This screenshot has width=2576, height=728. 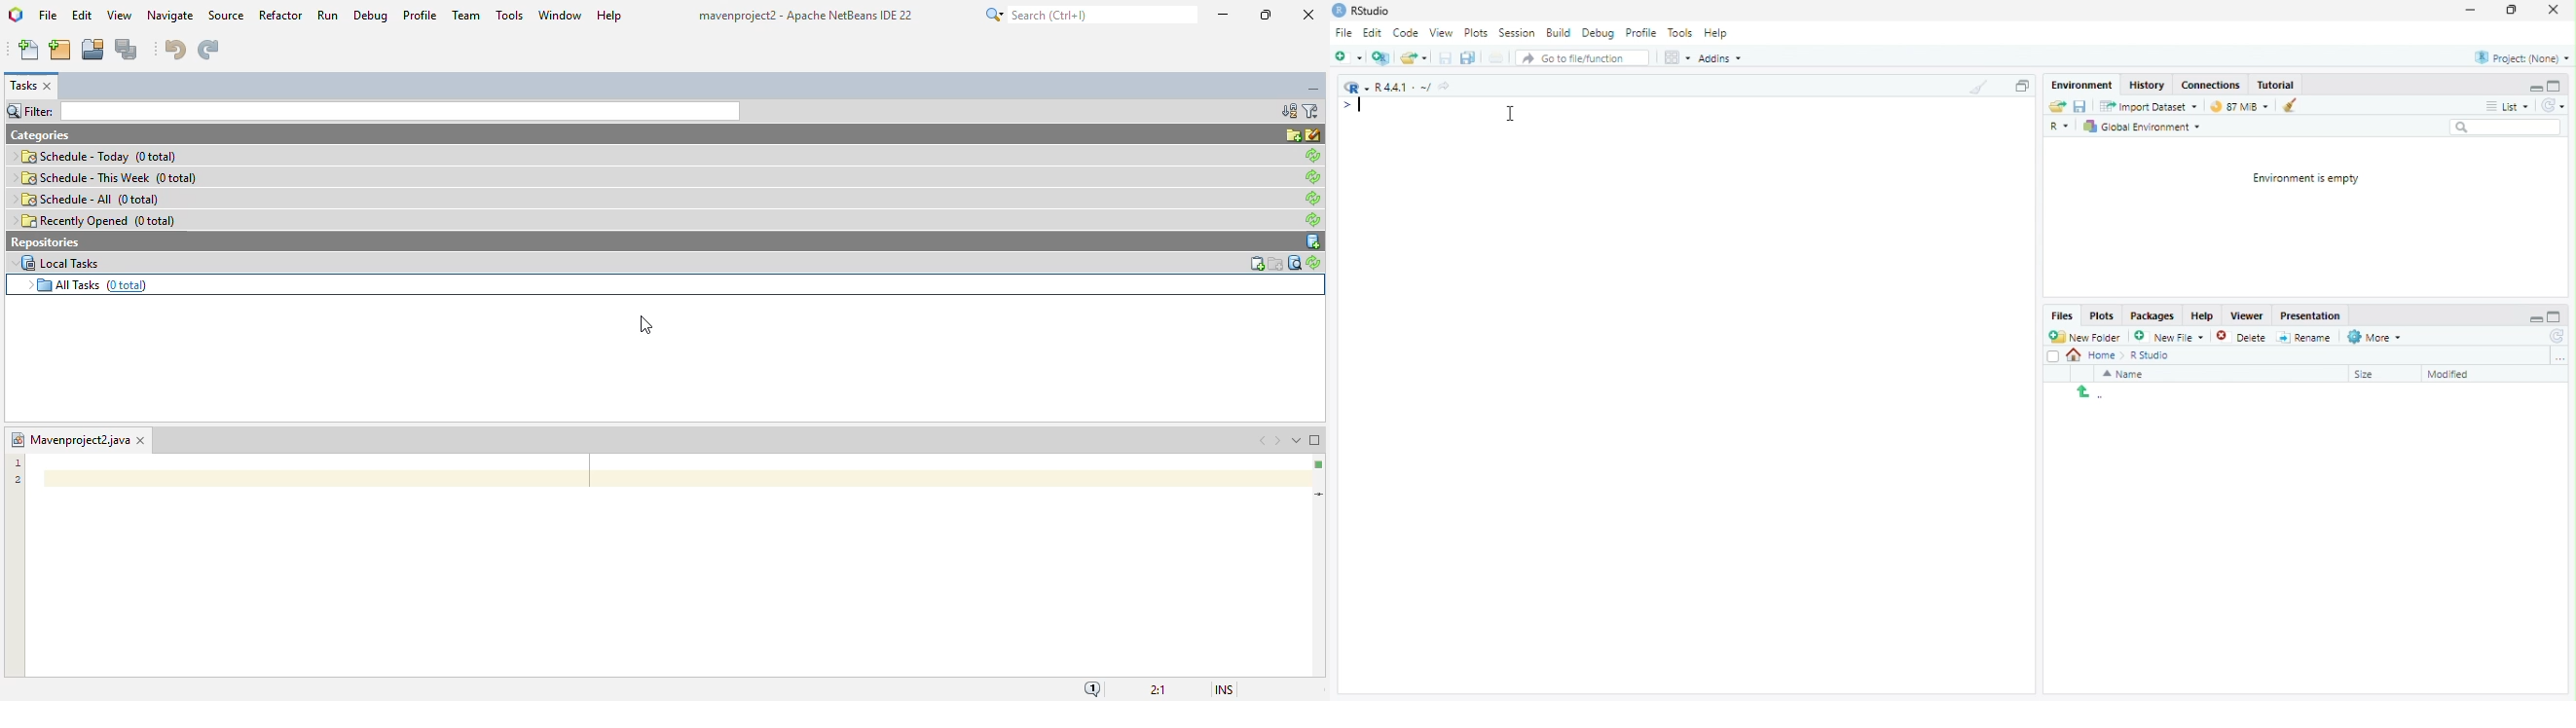 I want to click on History, so click(x=2149, y=84).